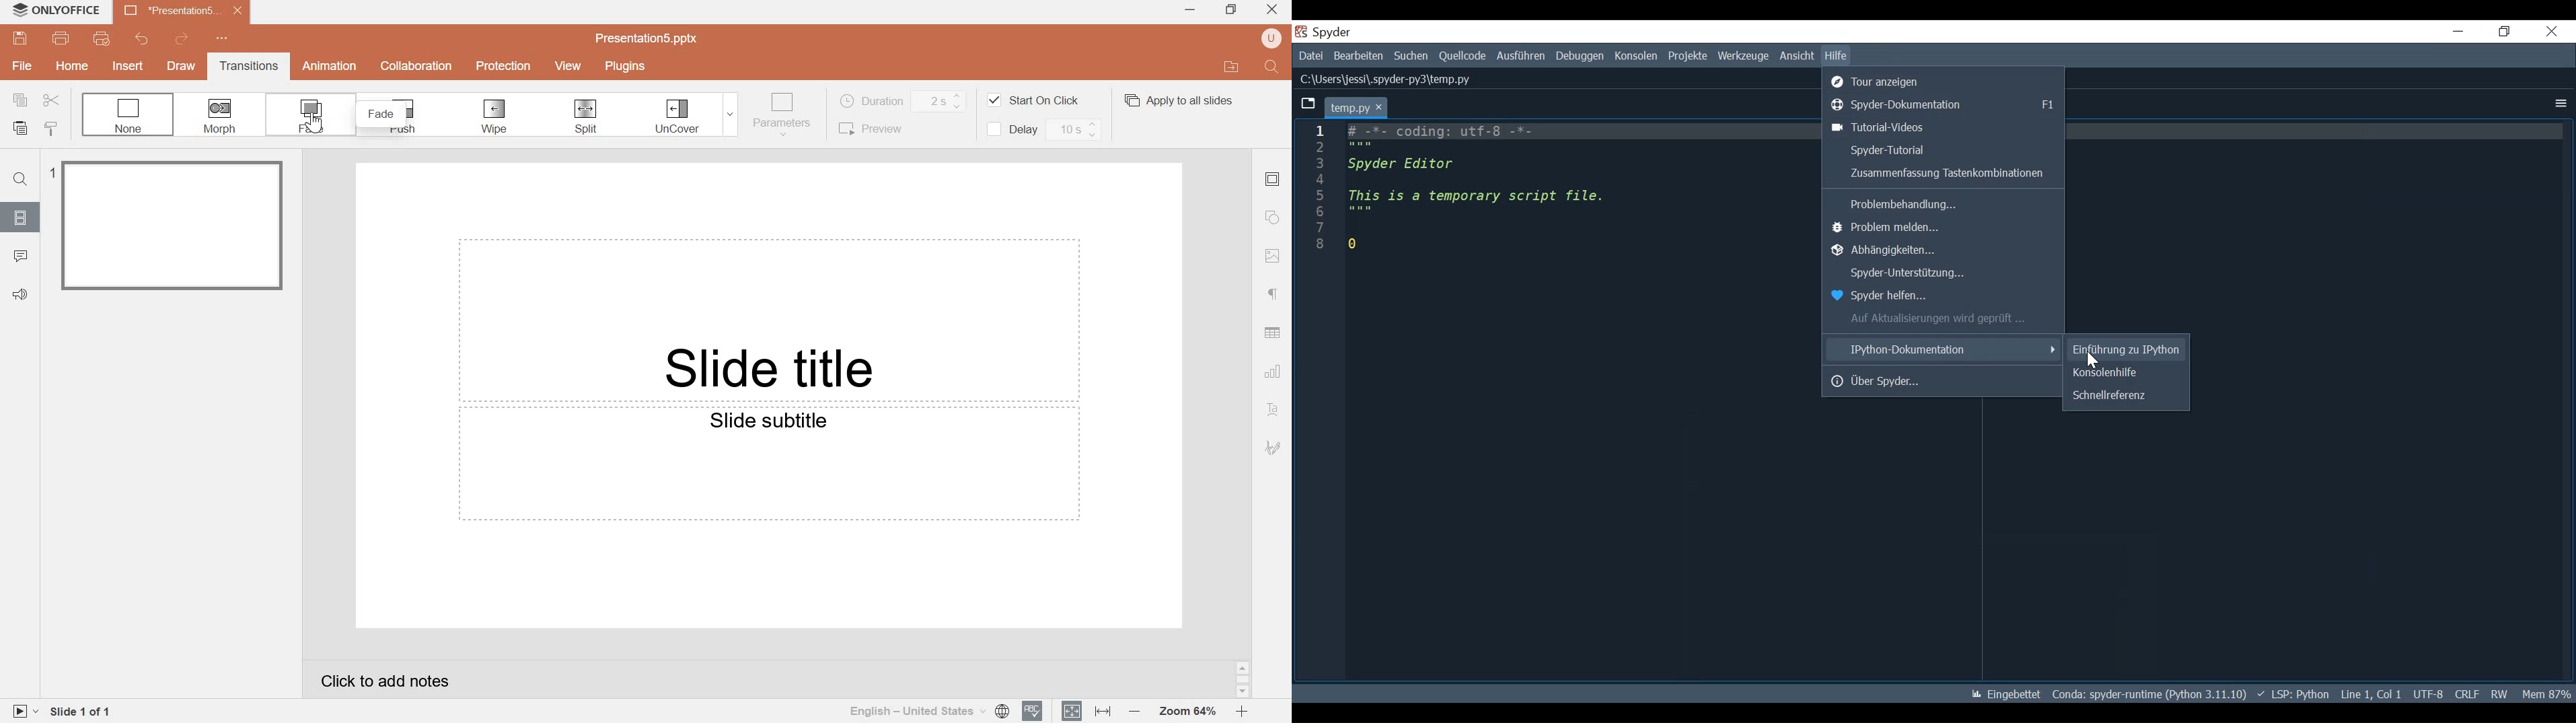 The image size is (2576, 728). What do you see at coordinates (174, 226) in the screenshot?
I see `slide 1` at bounding box center [174, 226].